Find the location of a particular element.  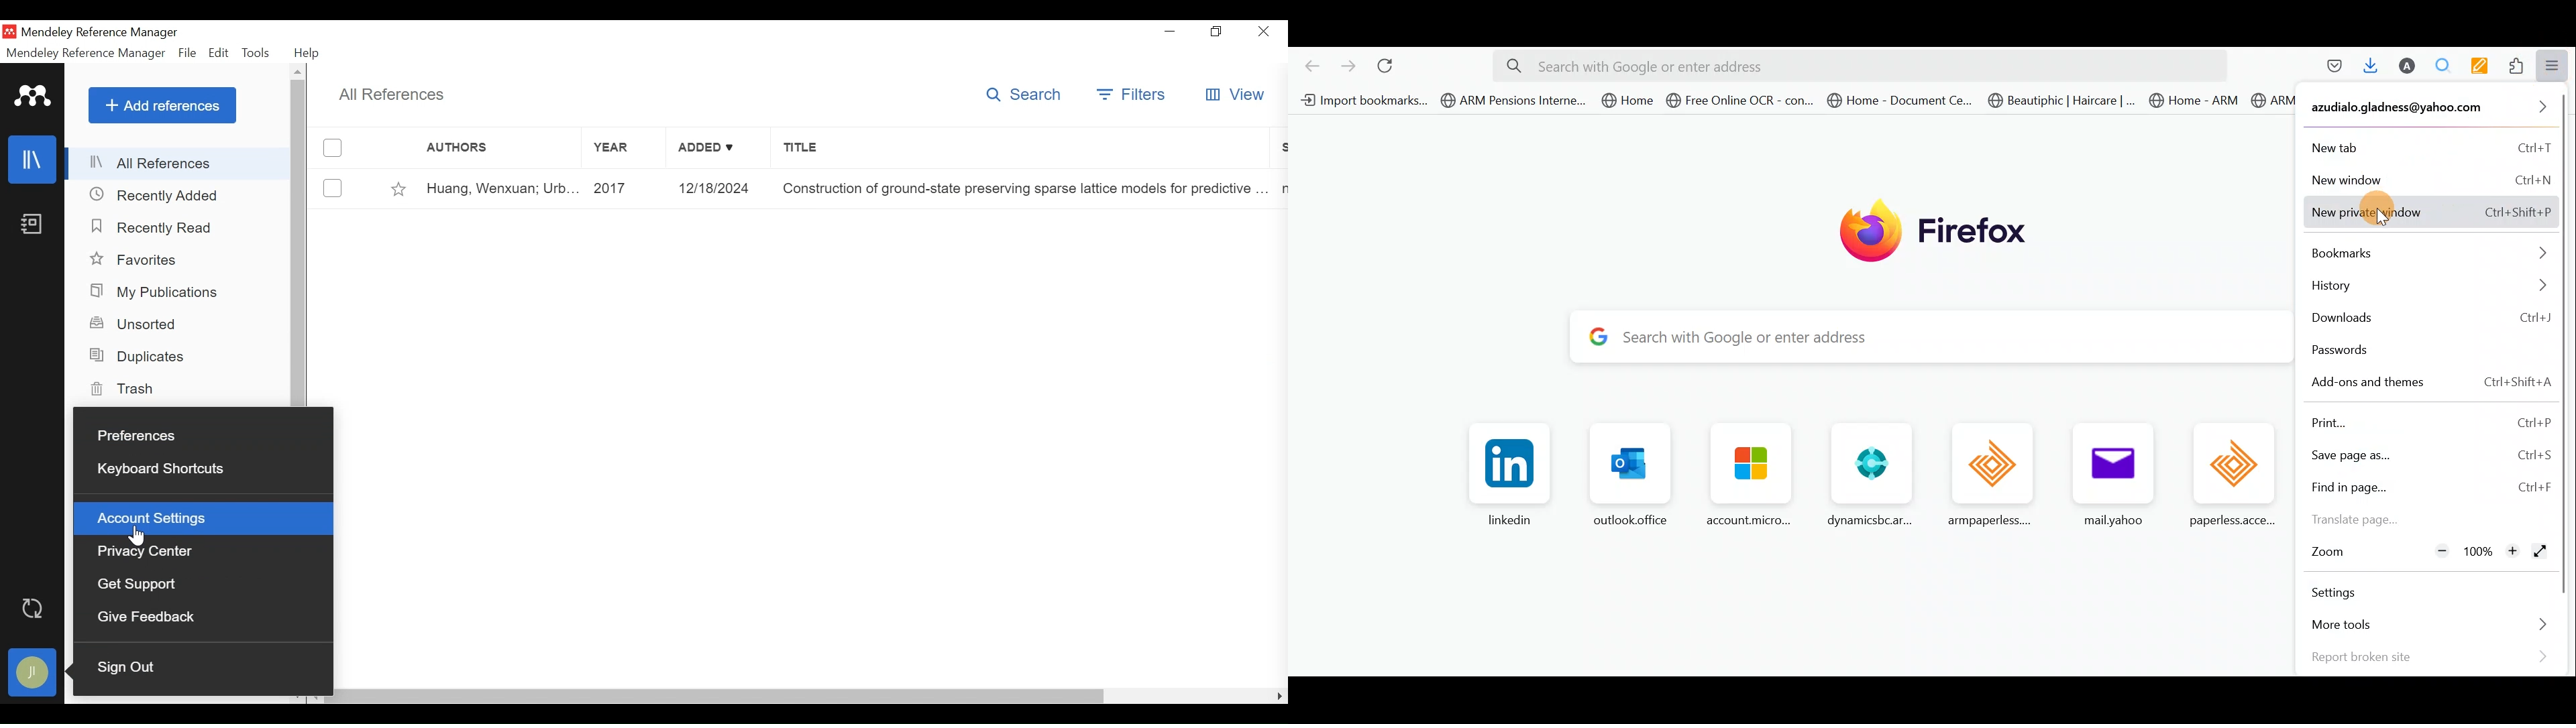

Trash is located at coordinates (132, 390).